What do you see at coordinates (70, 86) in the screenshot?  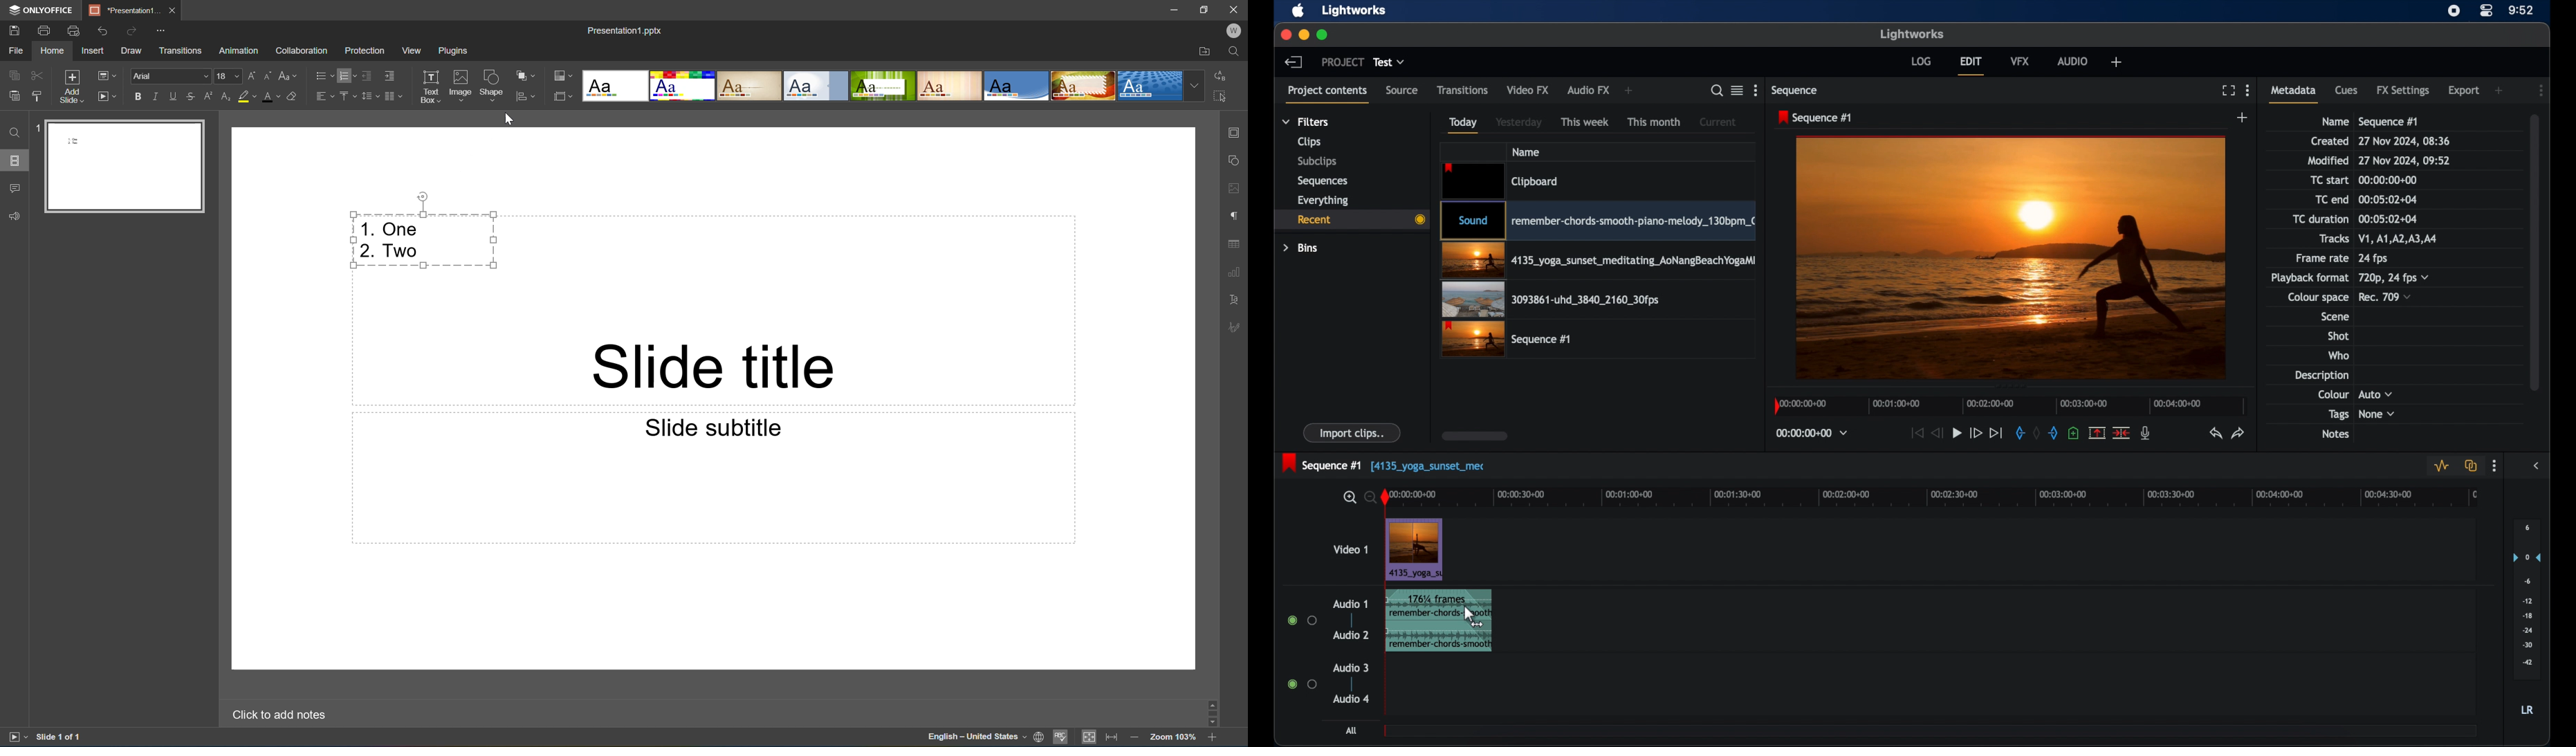 I see `Add slide` at bounding box center [70, 86].